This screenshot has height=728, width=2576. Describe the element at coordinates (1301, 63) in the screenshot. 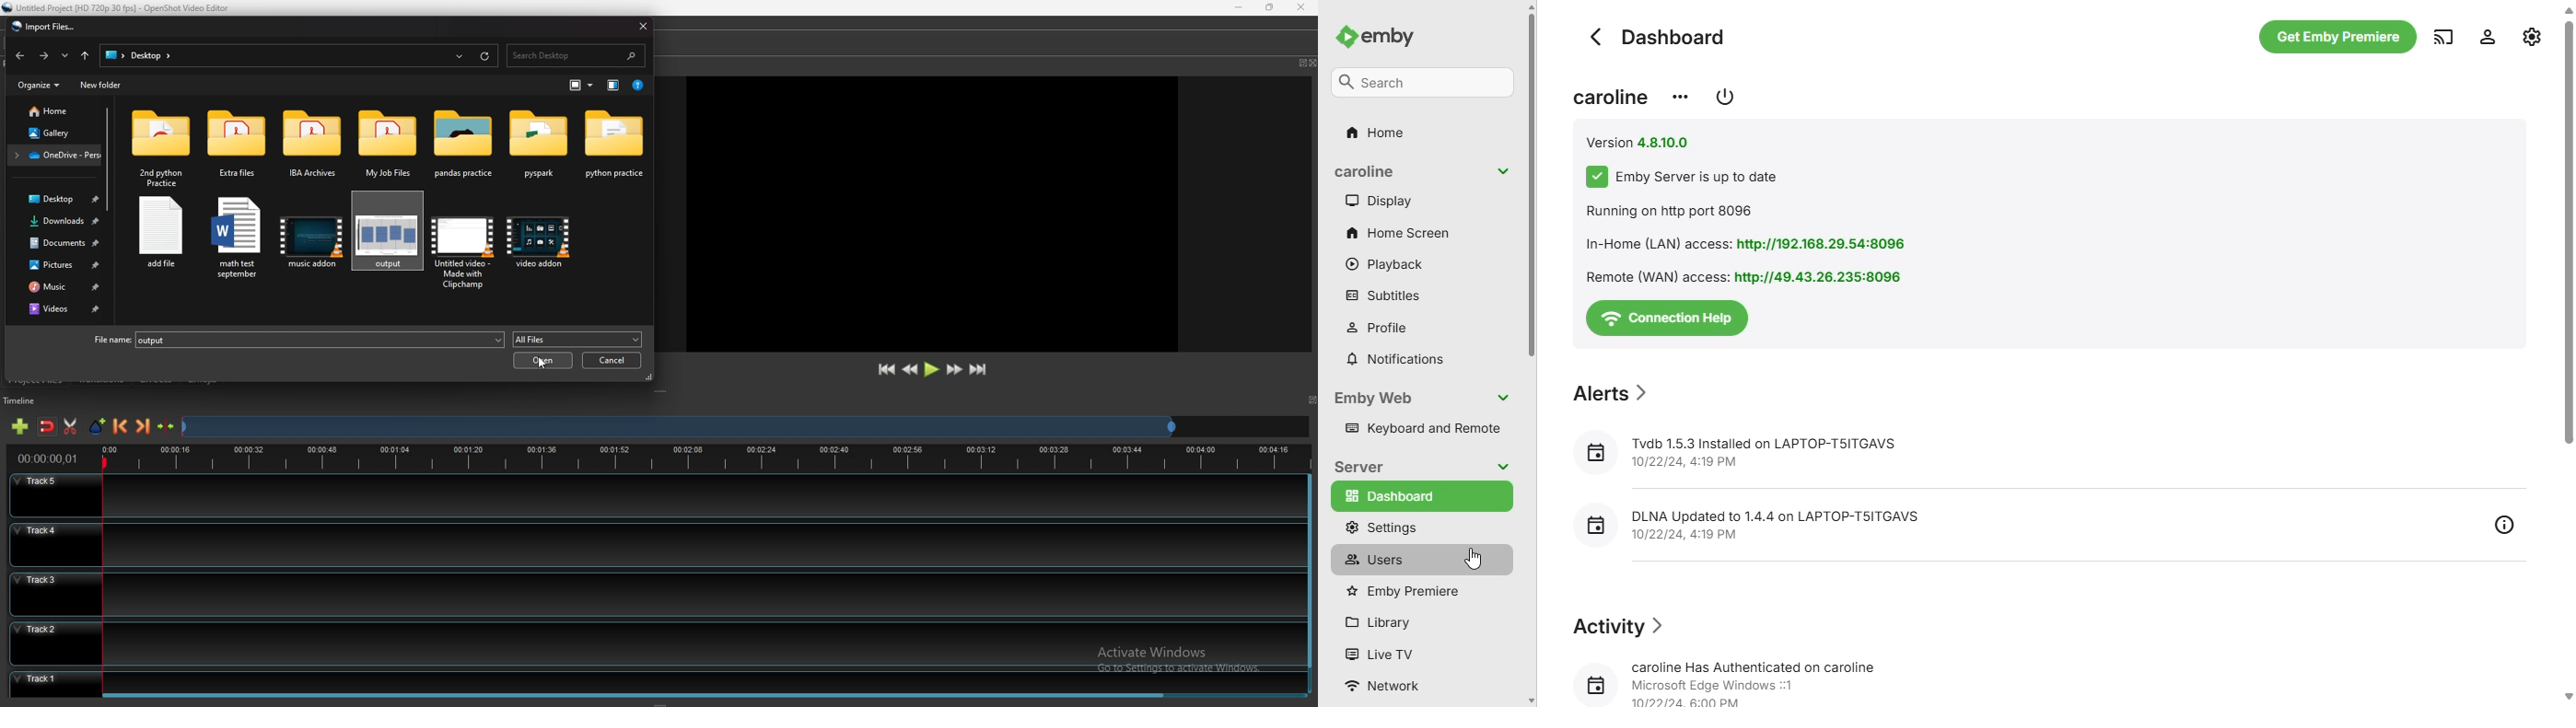

I see `pop out` at that location.